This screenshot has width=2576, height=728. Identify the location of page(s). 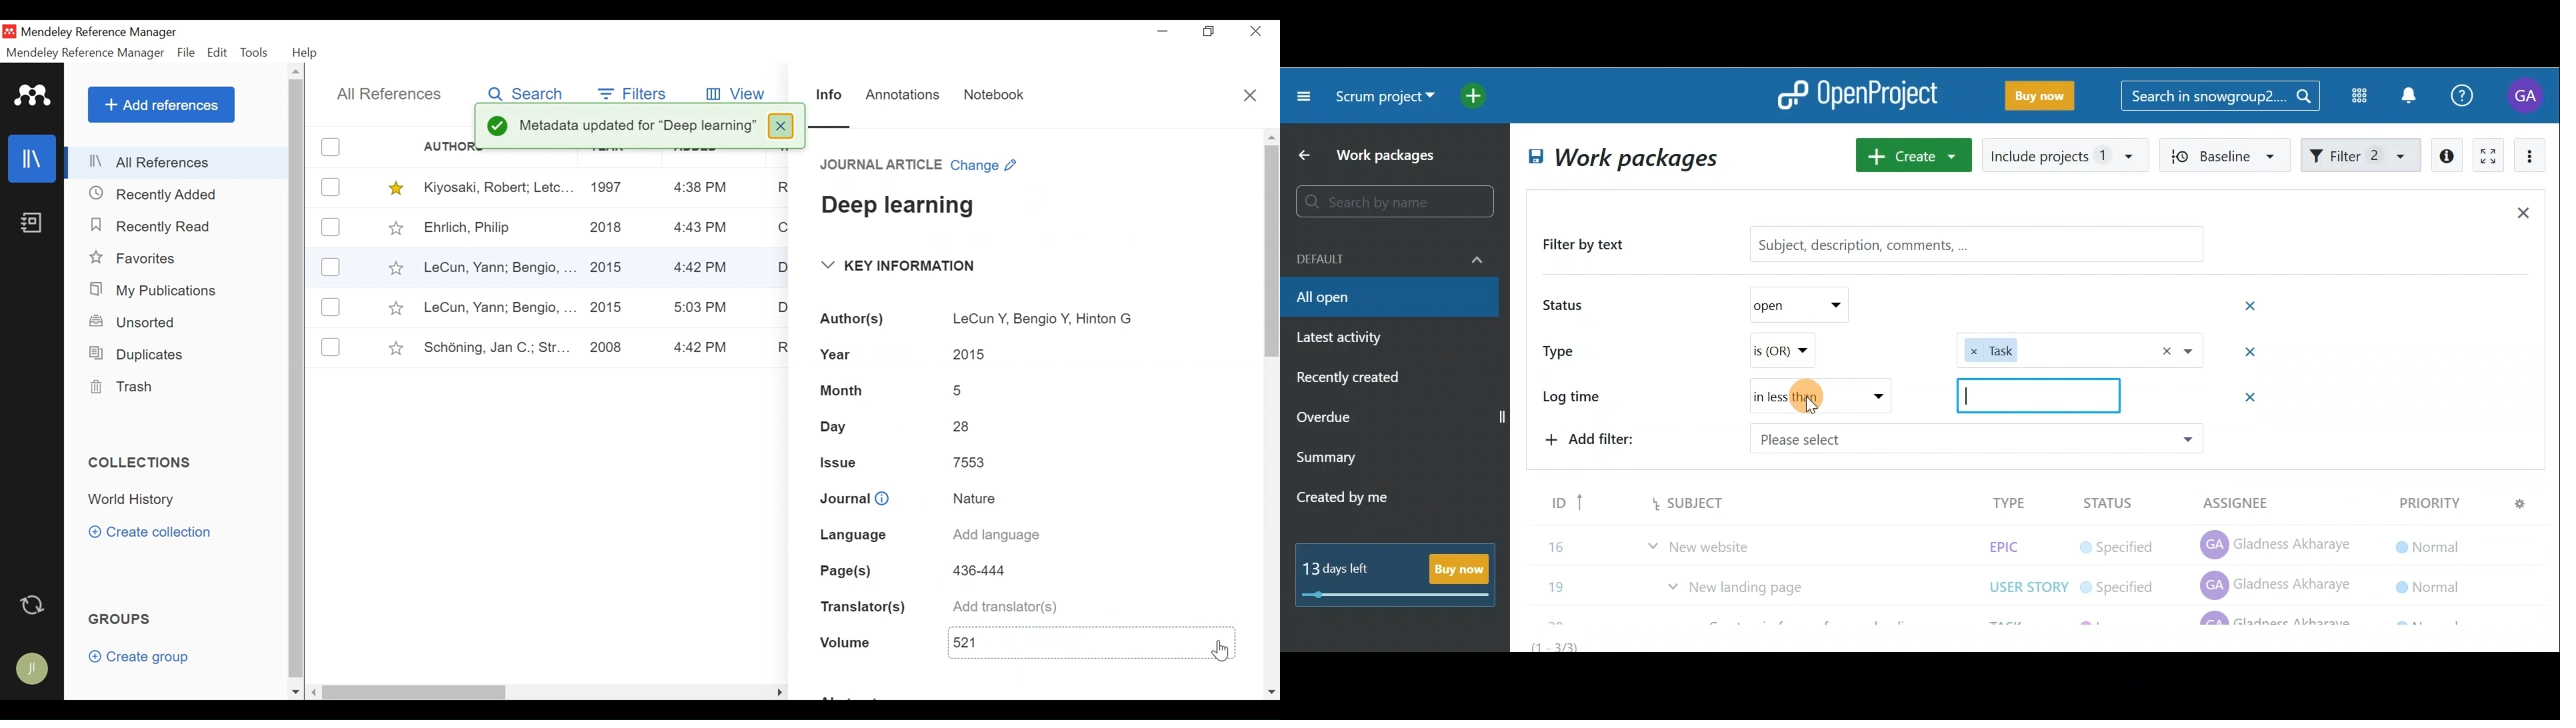
(845, 571).